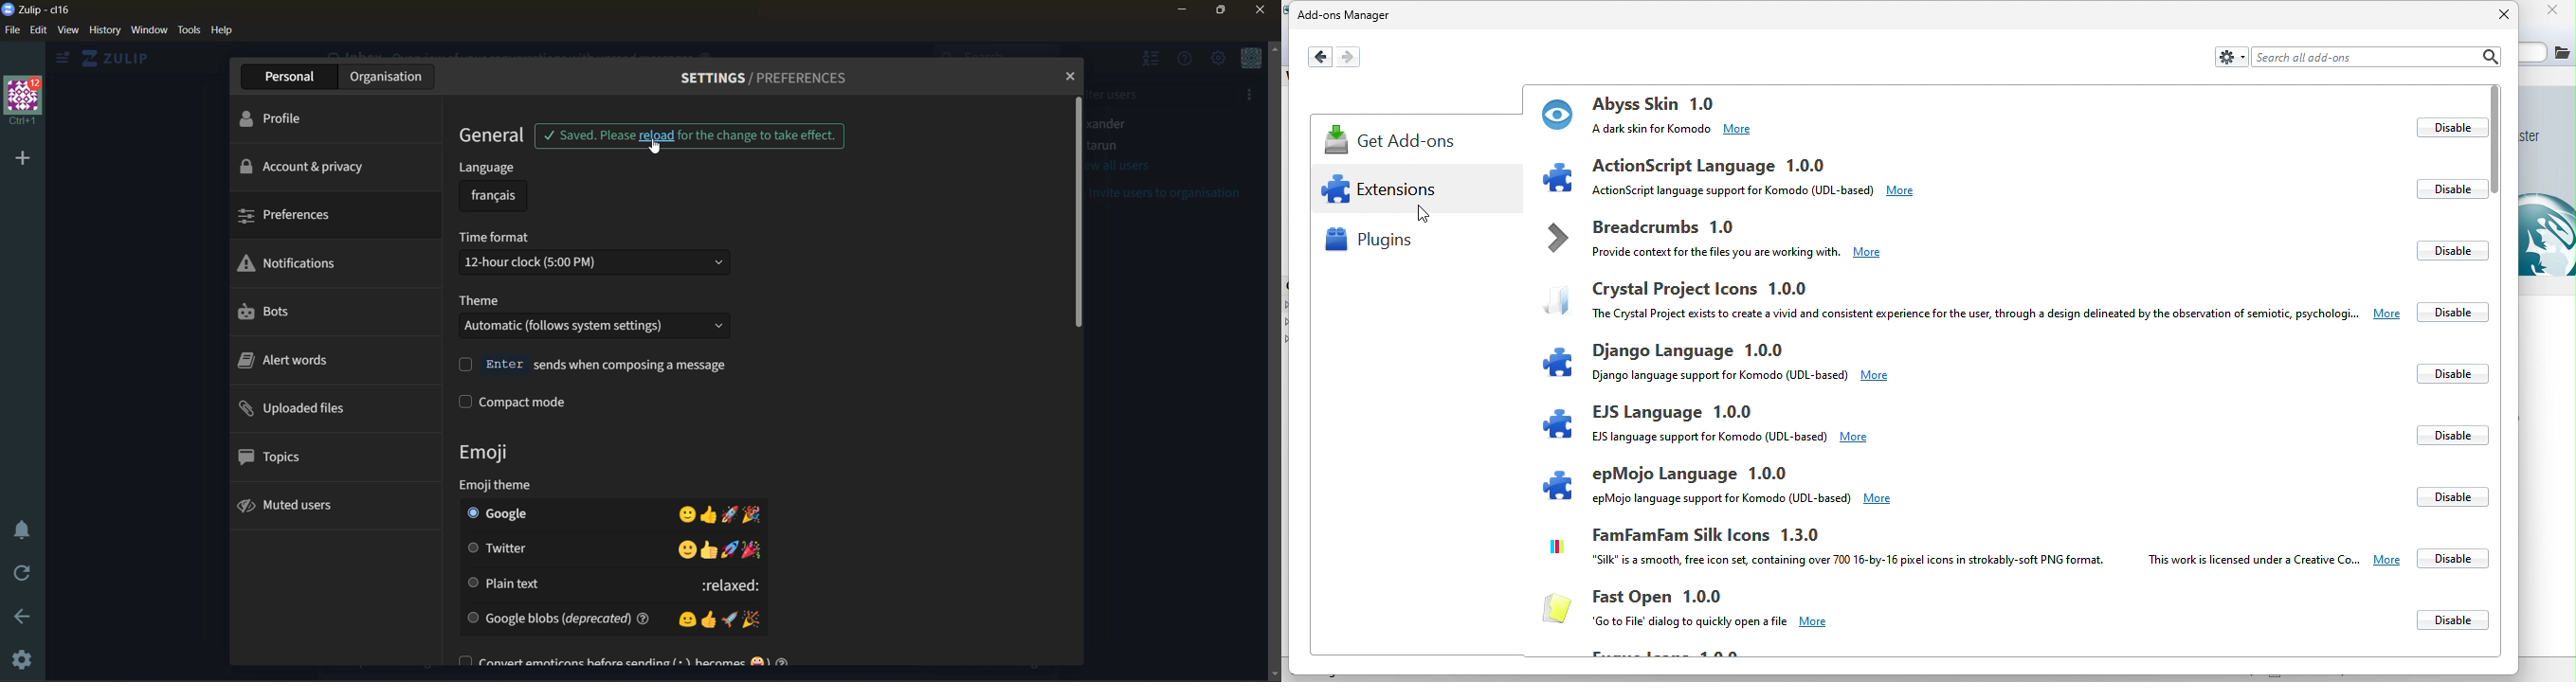 This screenshot has width=2576, height=700. What do you see at coordinates (292, 363) in the screenshot?
I see `alert words` at bounding box center [292, 363].